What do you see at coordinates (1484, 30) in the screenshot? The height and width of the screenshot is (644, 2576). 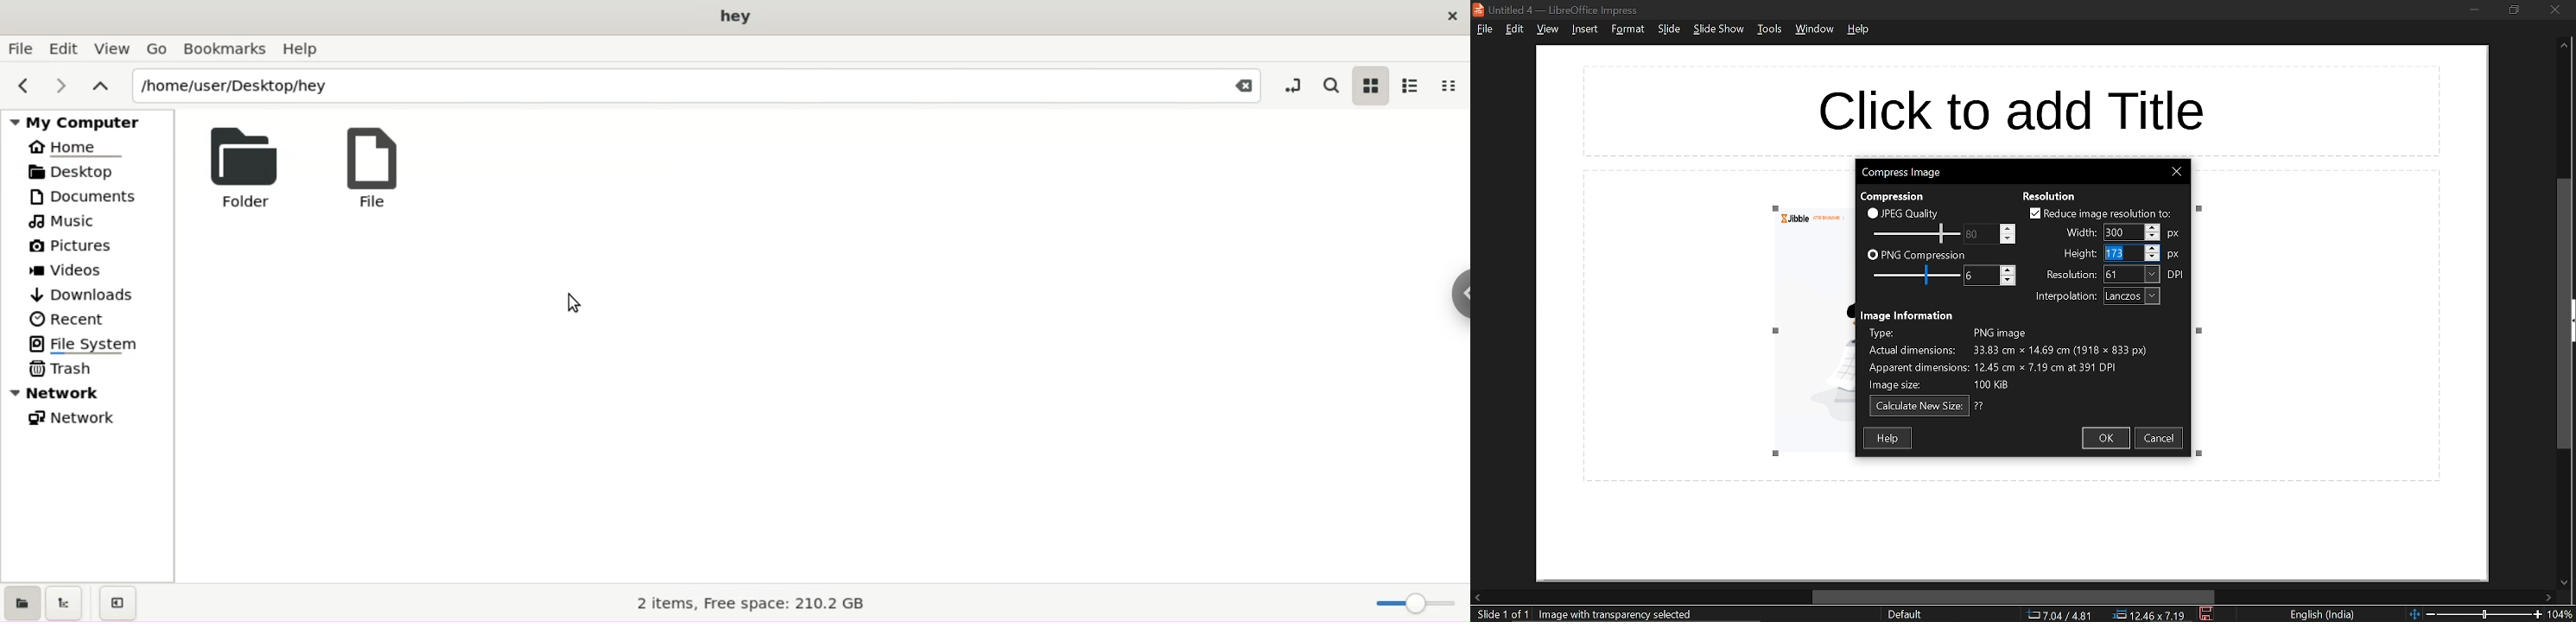 I see `file` at bounding box center [1484, 30].